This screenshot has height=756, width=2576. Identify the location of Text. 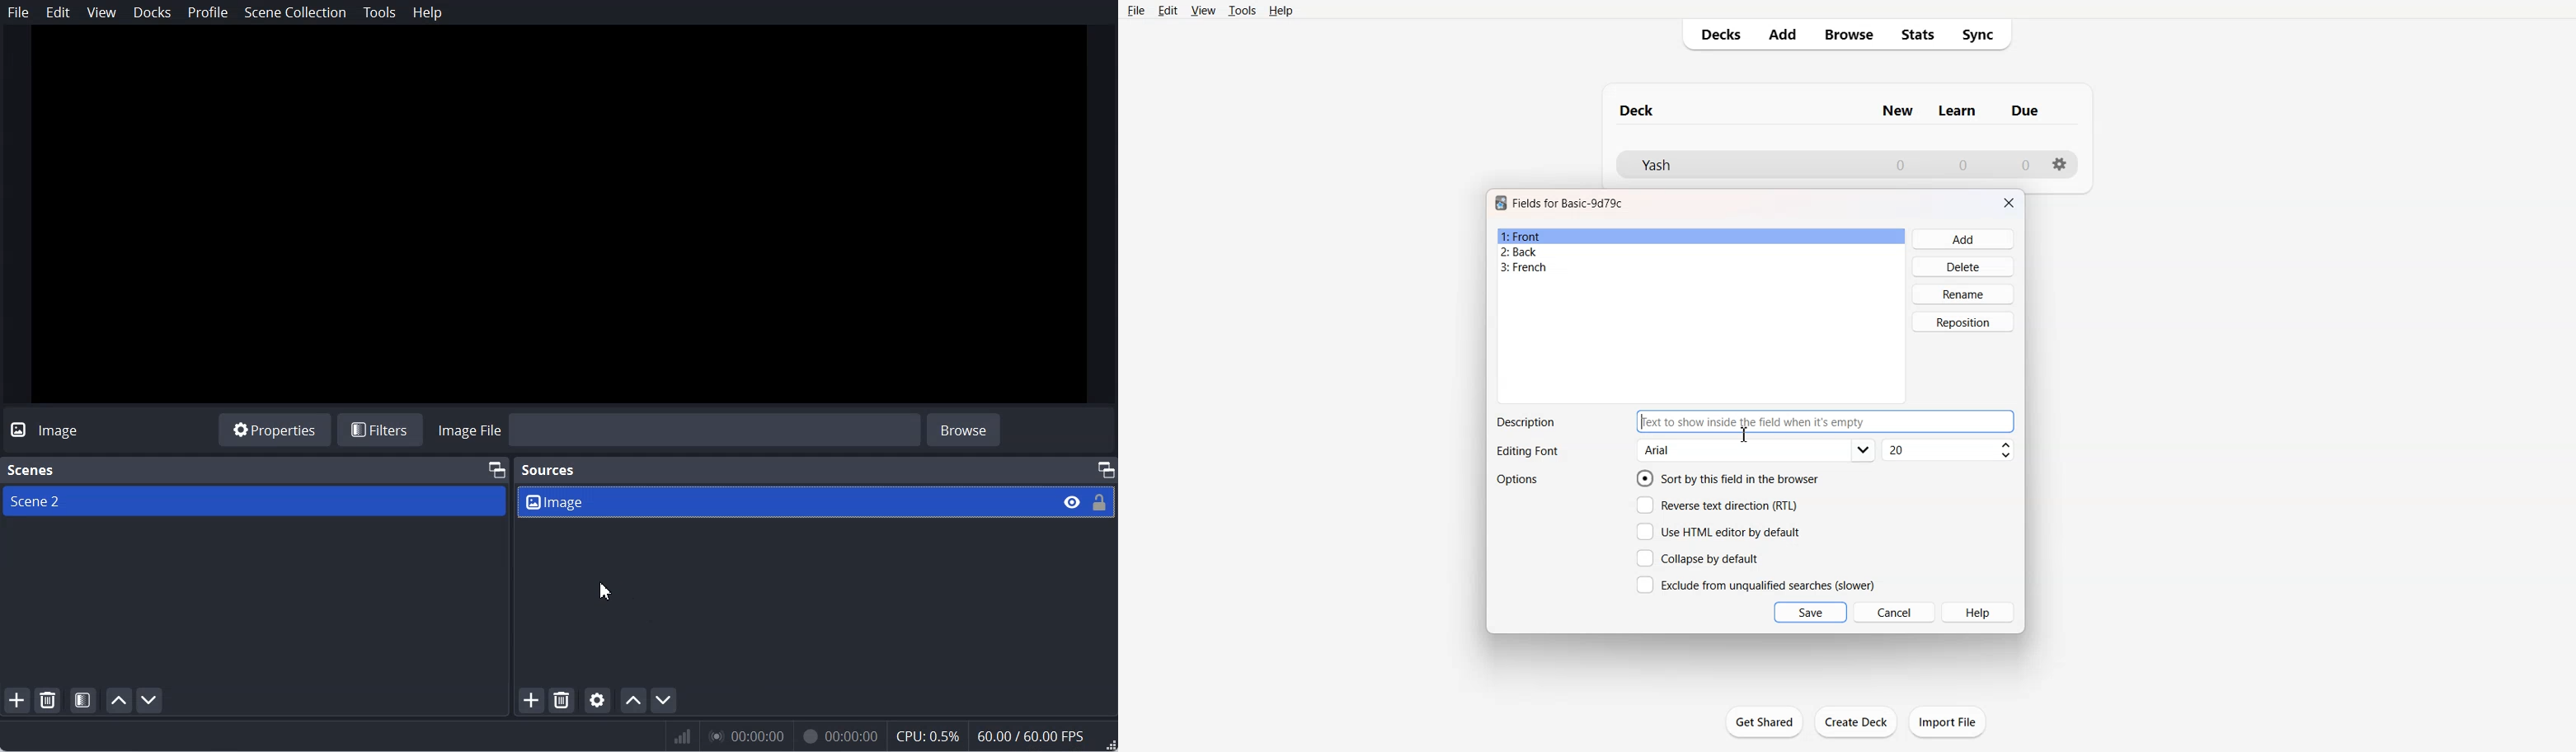
(71, 430).